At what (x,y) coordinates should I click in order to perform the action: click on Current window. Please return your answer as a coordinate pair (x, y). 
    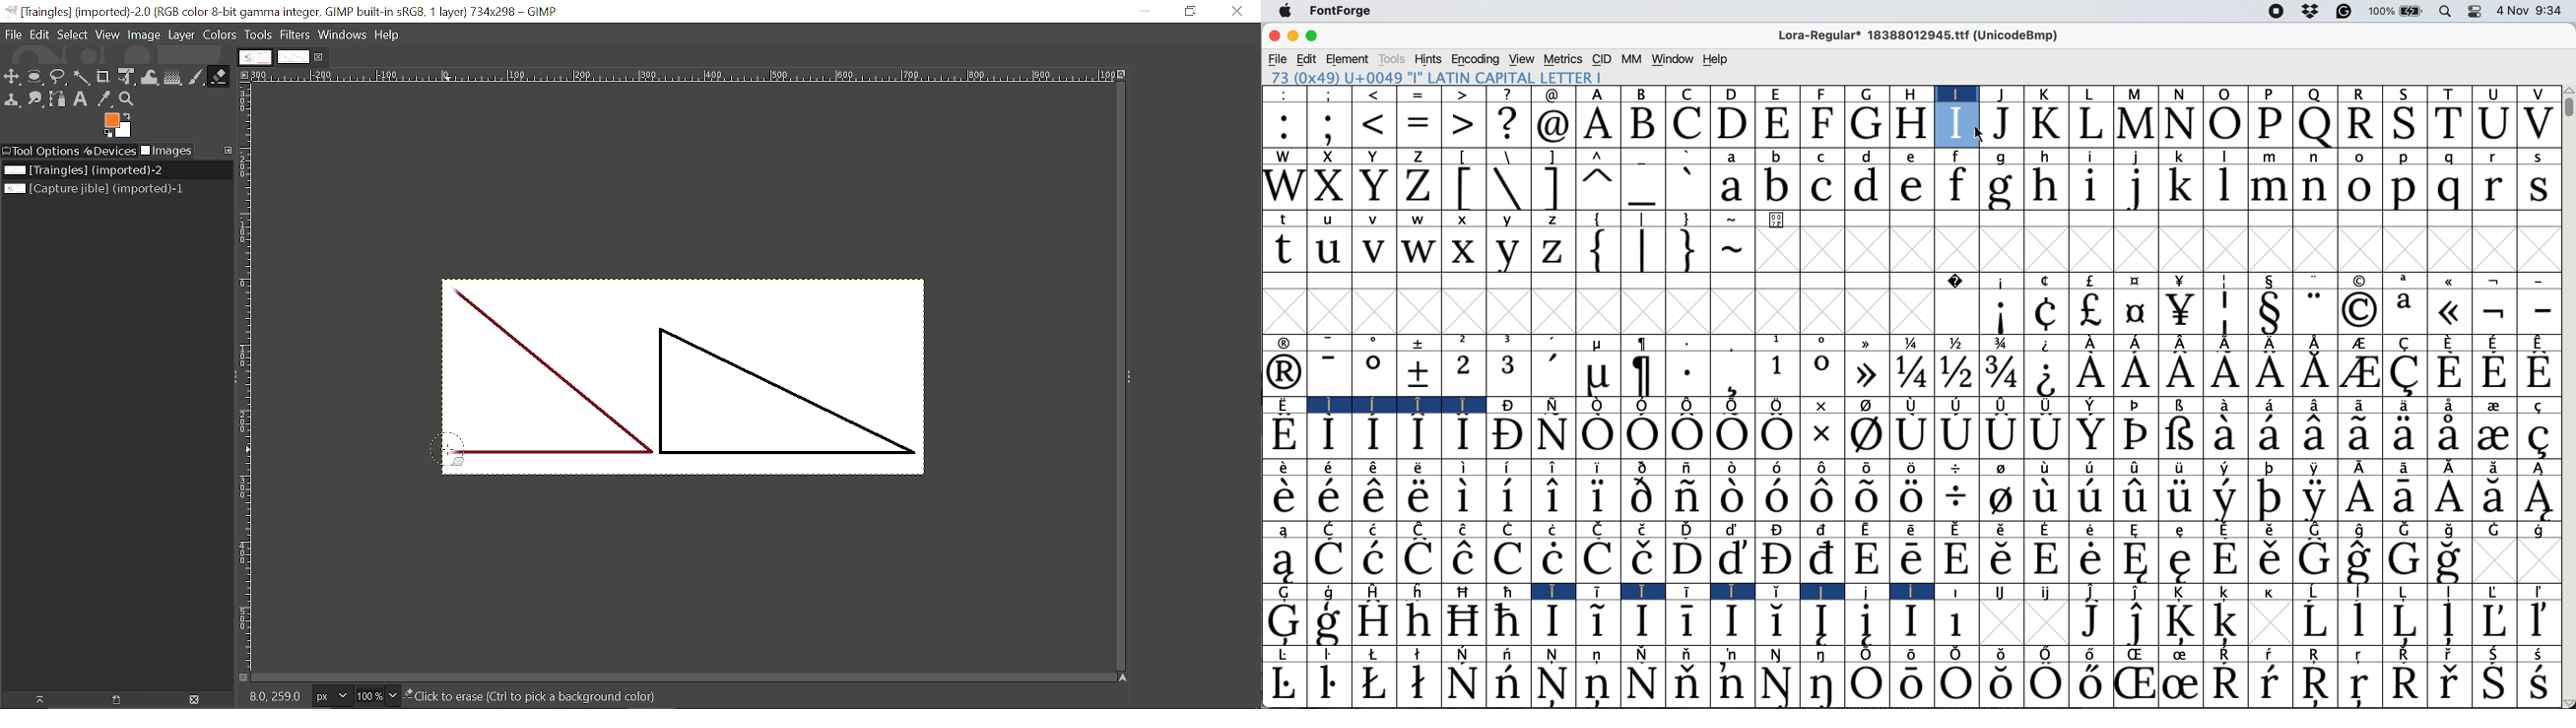
    Looking at the image, I should click on (290, 11).